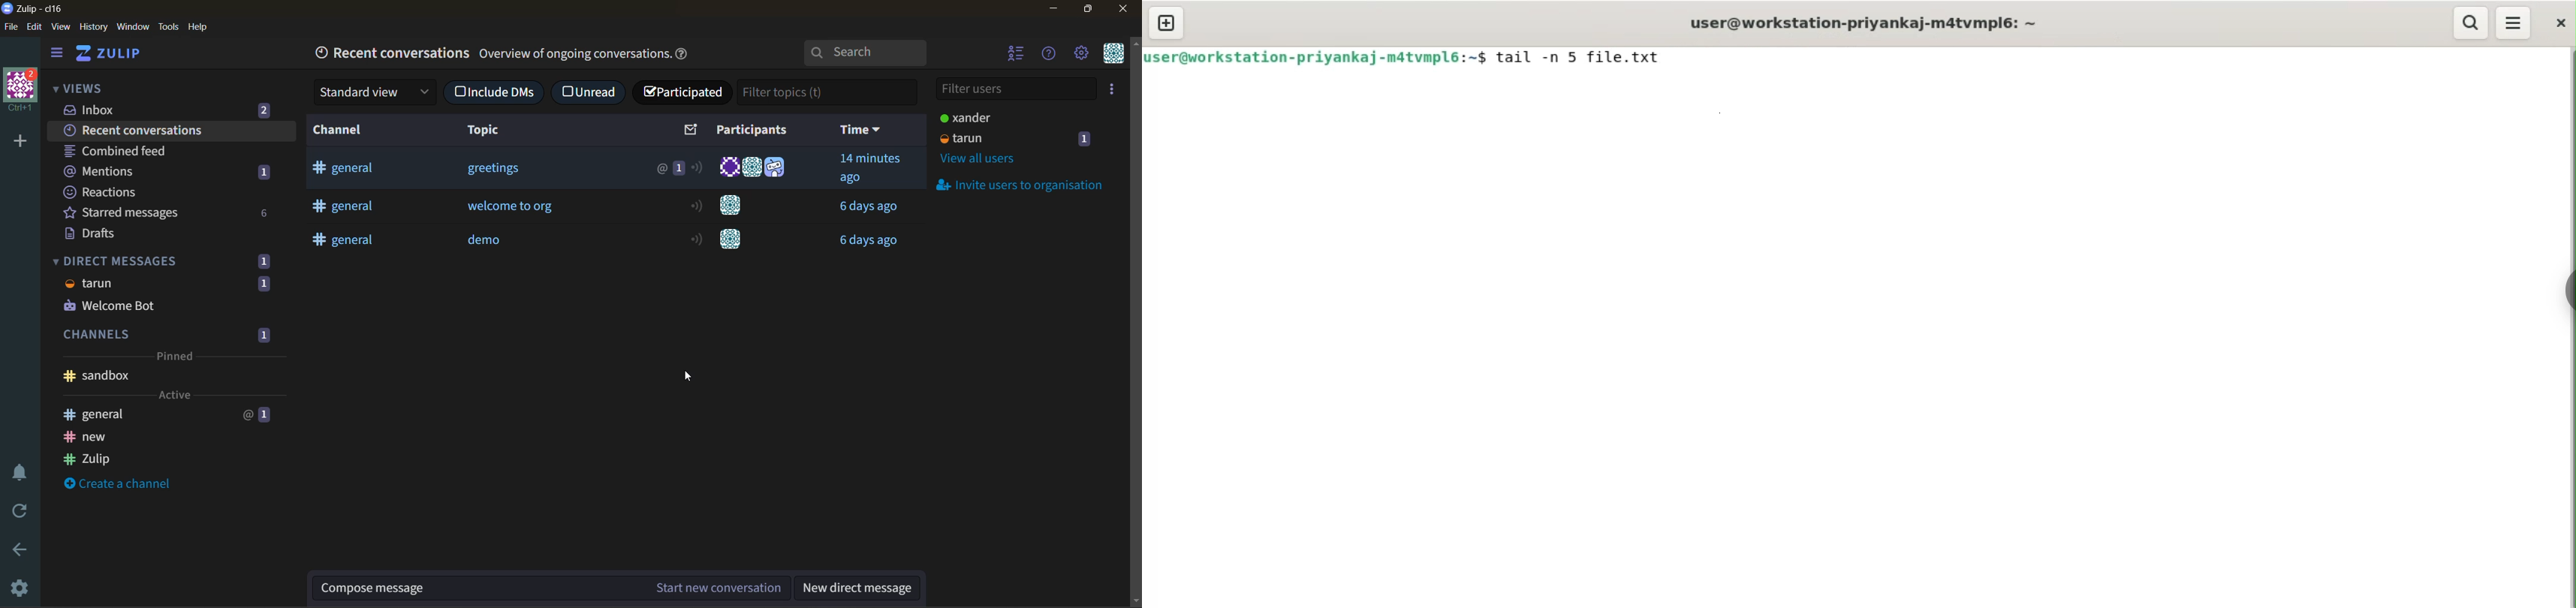  Describe the element at coordinates (660, 169) in the screenshot. I see `@` at that location.